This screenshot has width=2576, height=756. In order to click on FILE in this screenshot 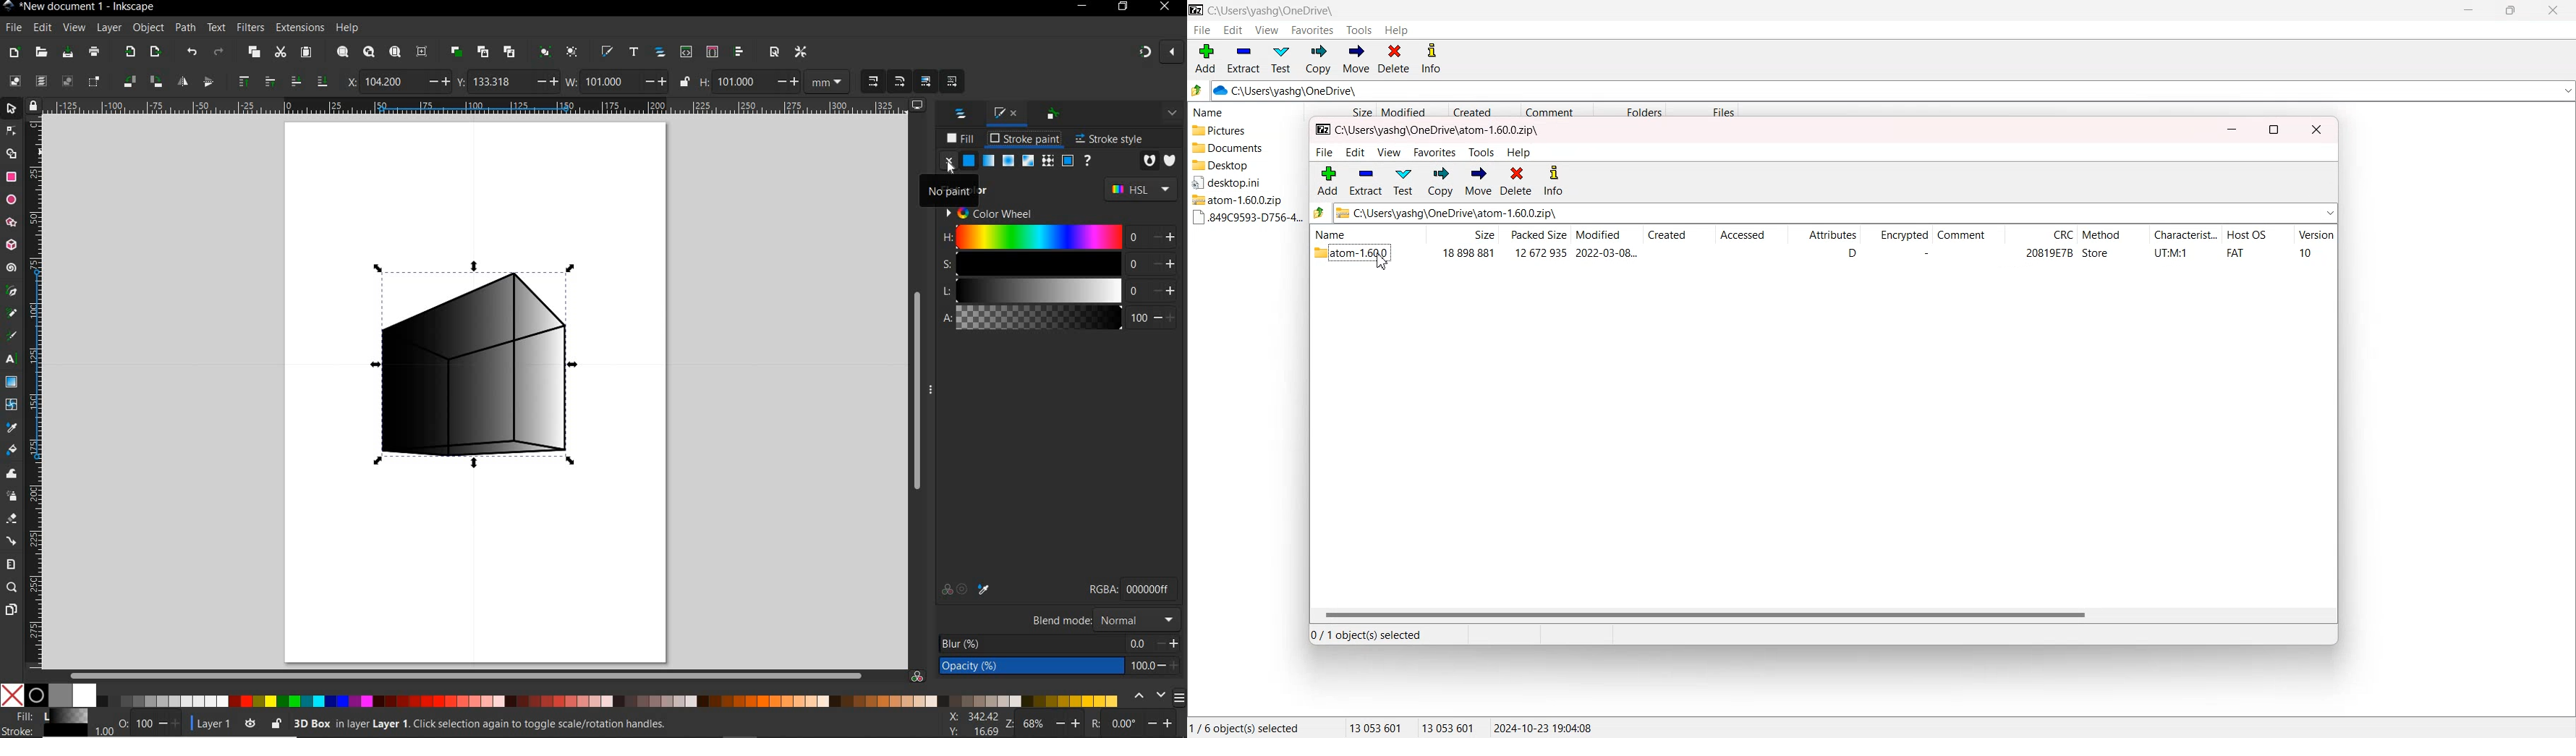, I will do `click(13, 28)`.